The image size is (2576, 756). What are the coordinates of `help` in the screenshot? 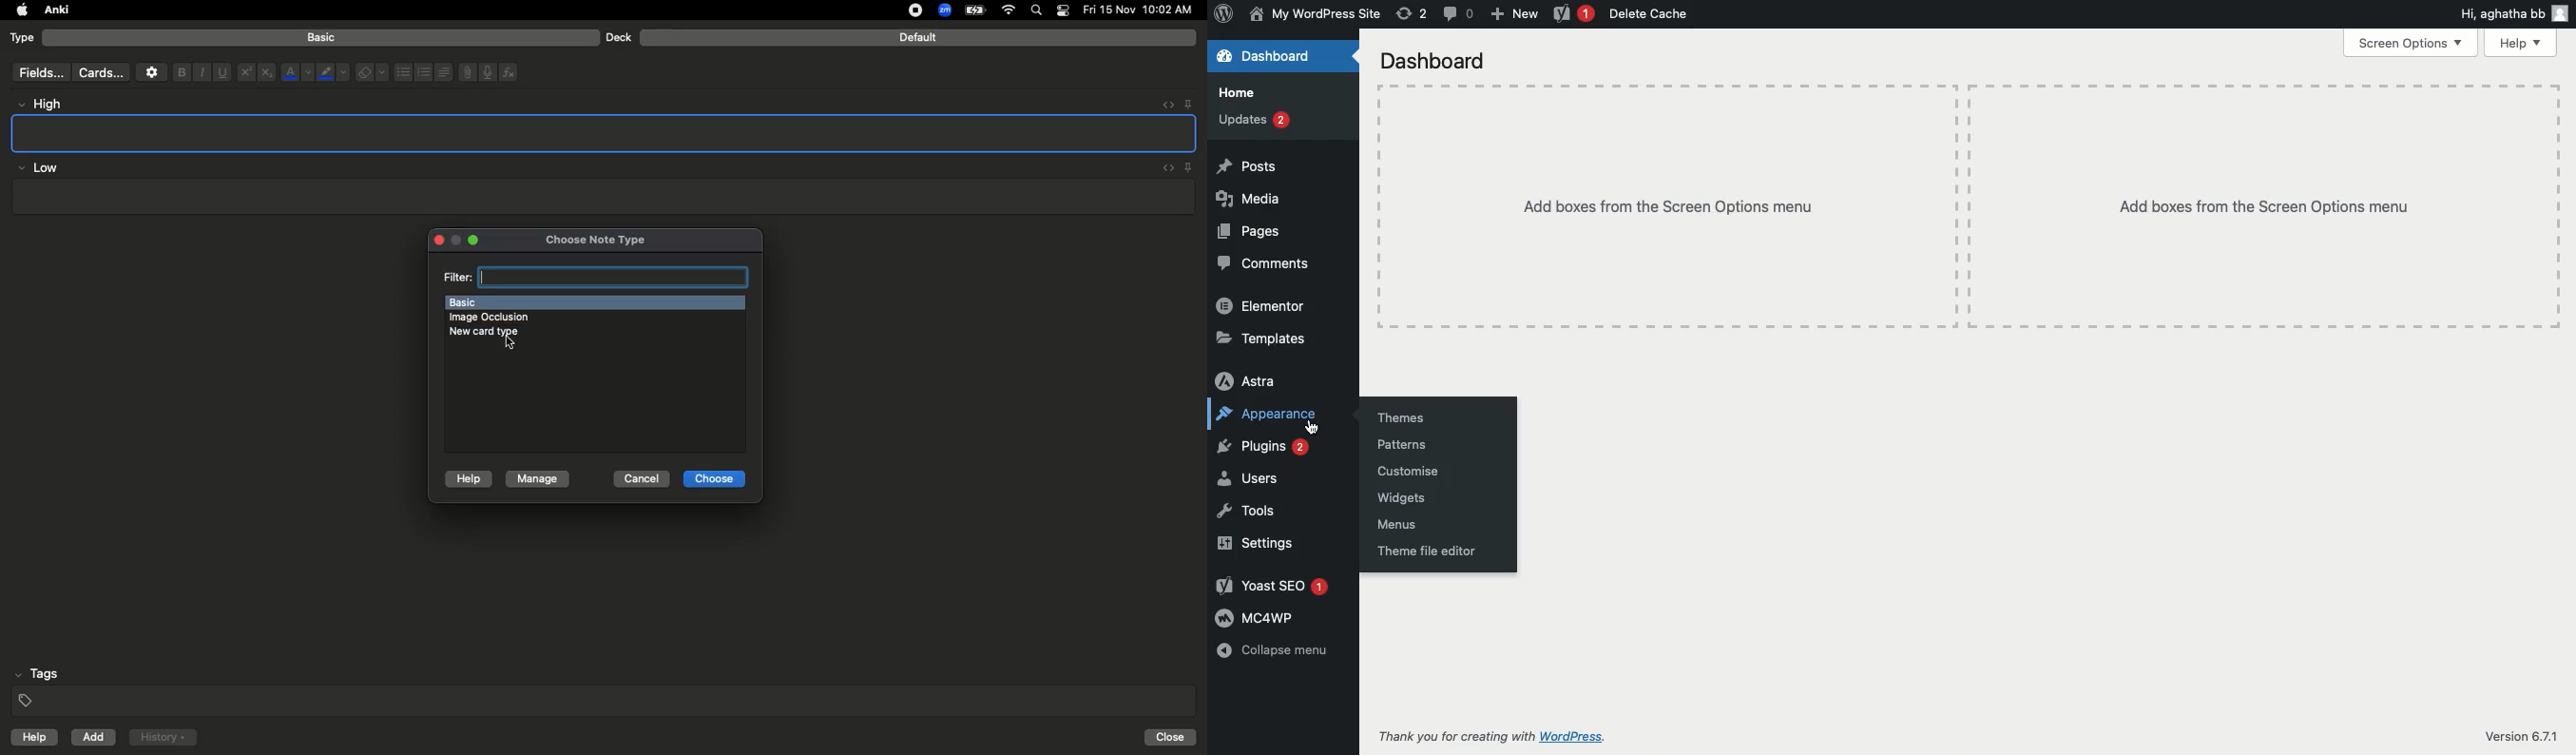 It's located at (31, 739).